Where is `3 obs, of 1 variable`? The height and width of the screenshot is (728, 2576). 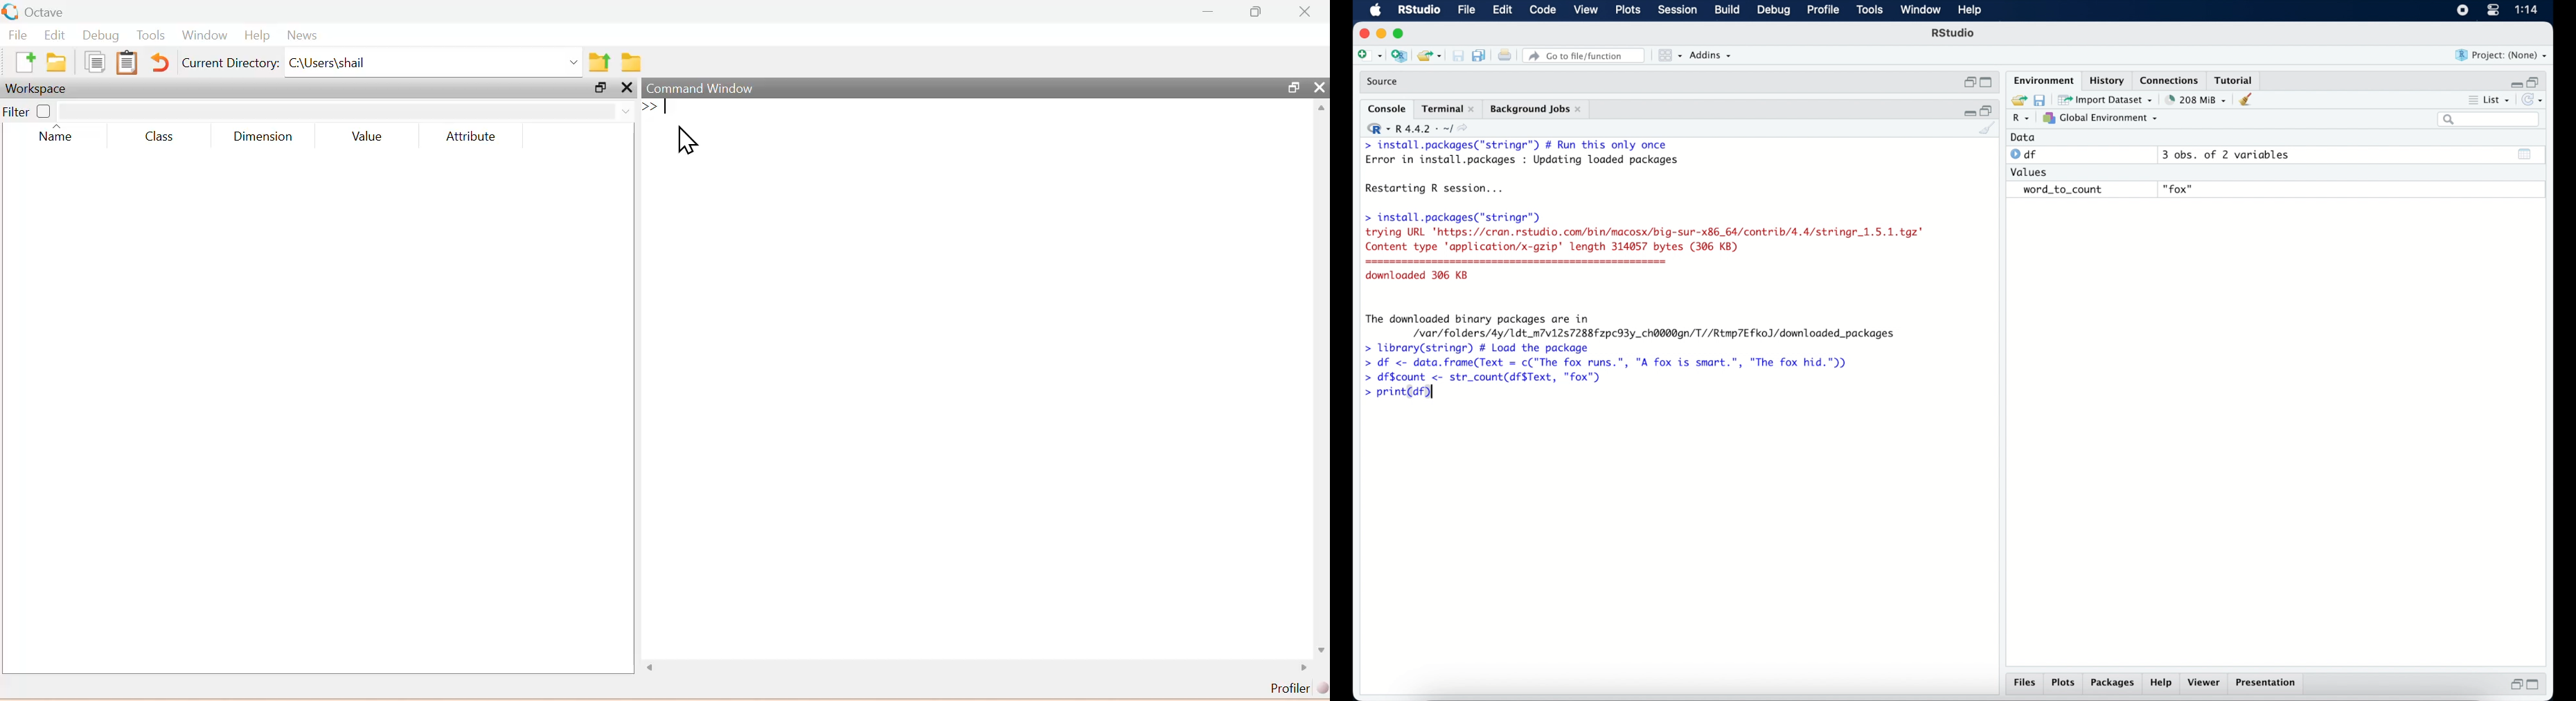 3 obs, of 1 variable is located at coordinates (2229, 154).